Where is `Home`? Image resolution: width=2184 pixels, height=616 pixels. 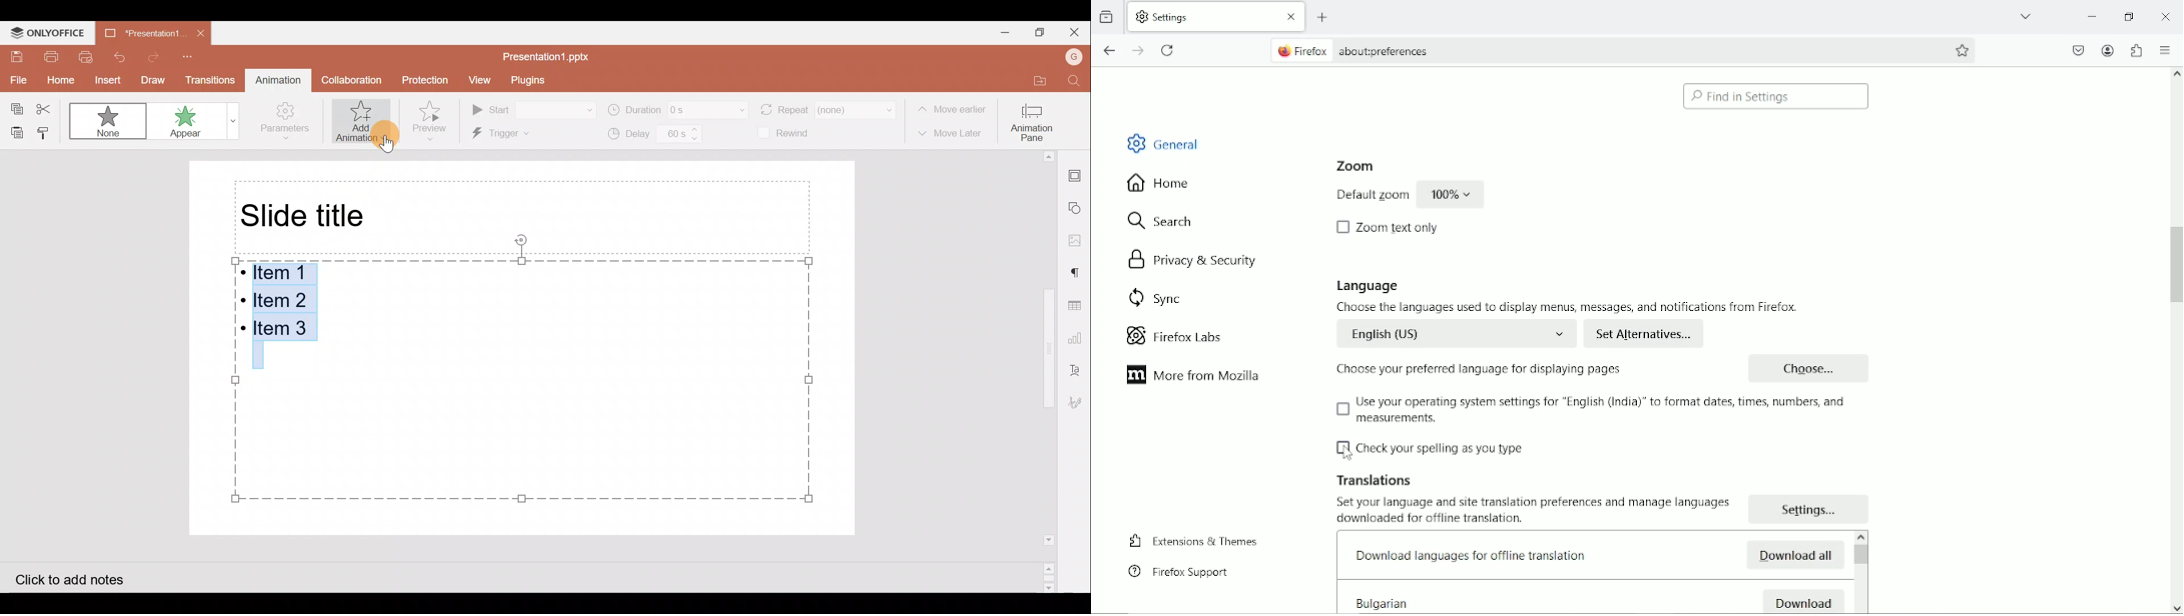 Home is located at coordinates (55, 78).